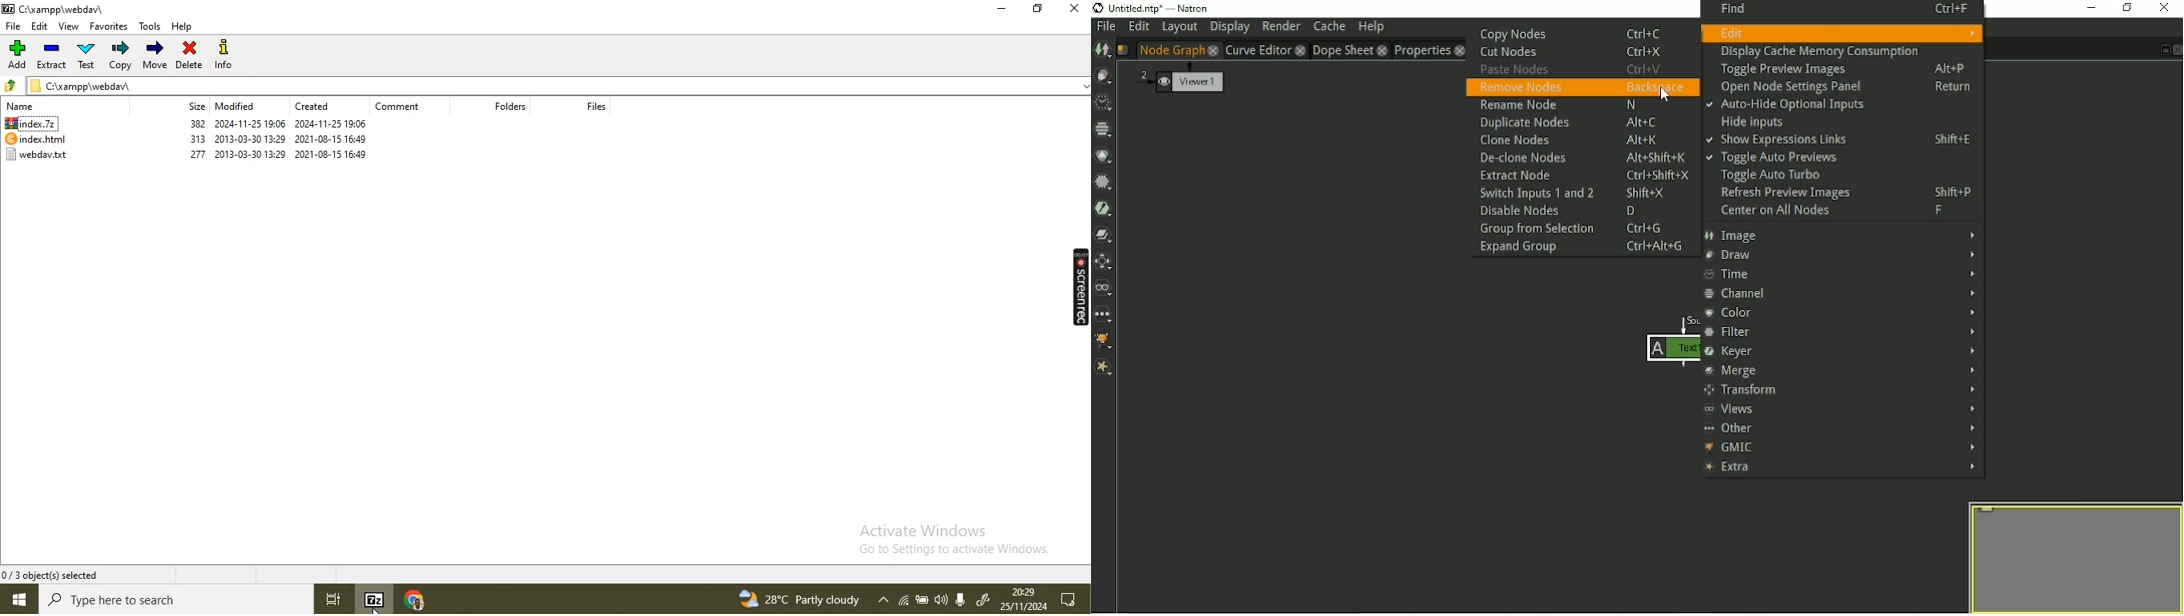  What do you see at coordinates (234, 107) in the screenshot?
I see `modified` at bounding box center [234, 107].